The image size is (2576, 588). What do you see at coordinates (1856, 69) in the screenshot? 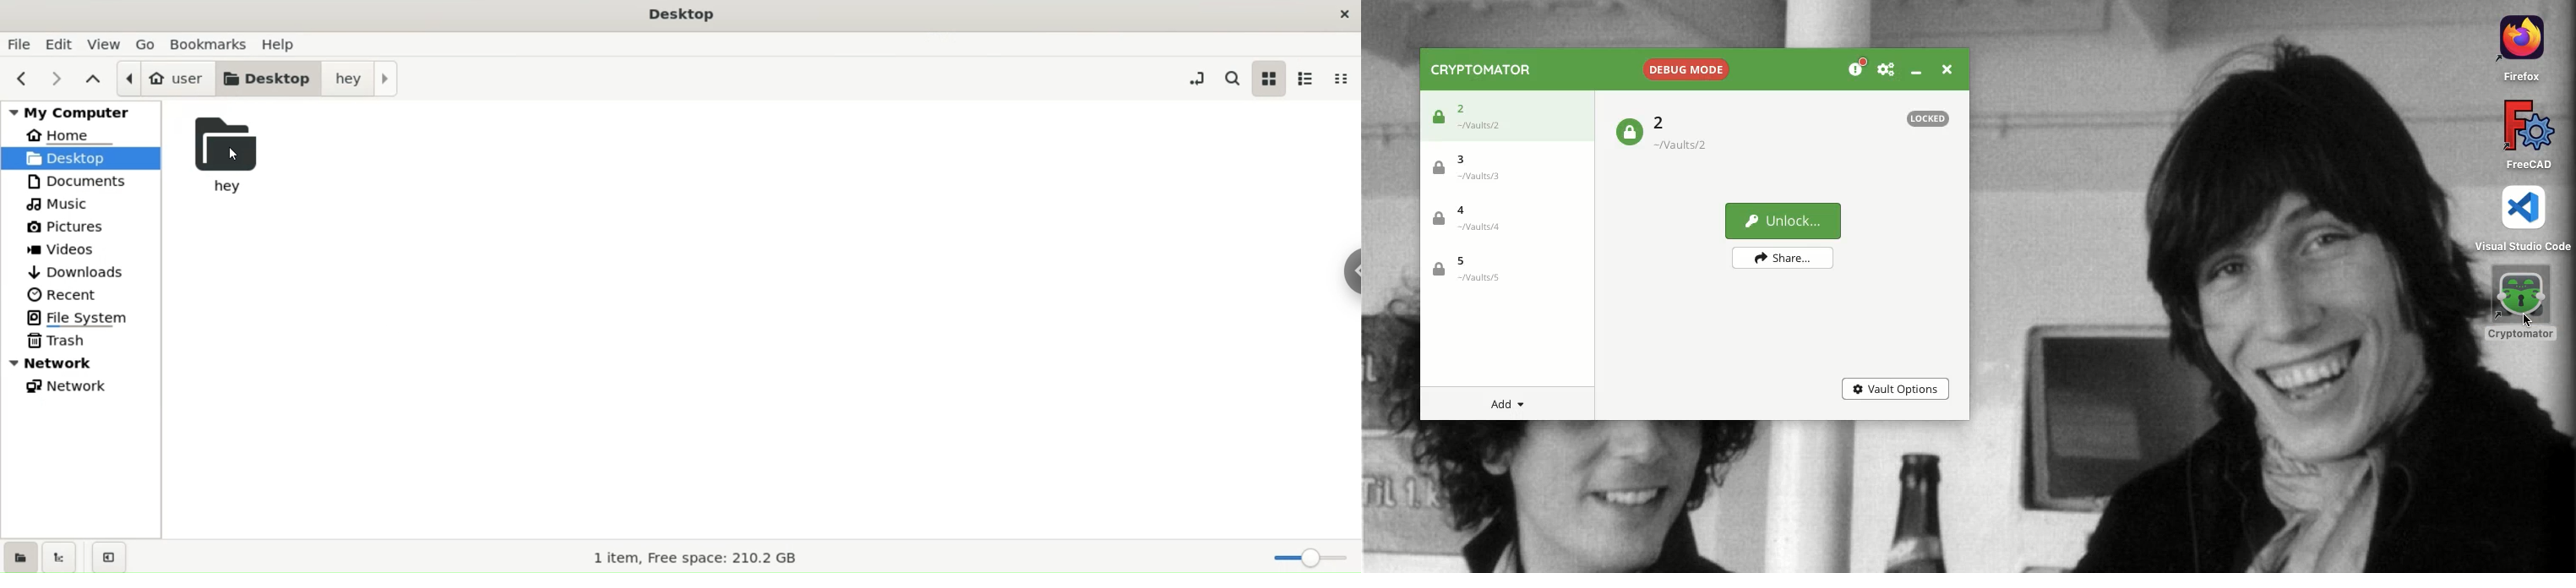
I see `Donation` at bounding box center [1856, 69].